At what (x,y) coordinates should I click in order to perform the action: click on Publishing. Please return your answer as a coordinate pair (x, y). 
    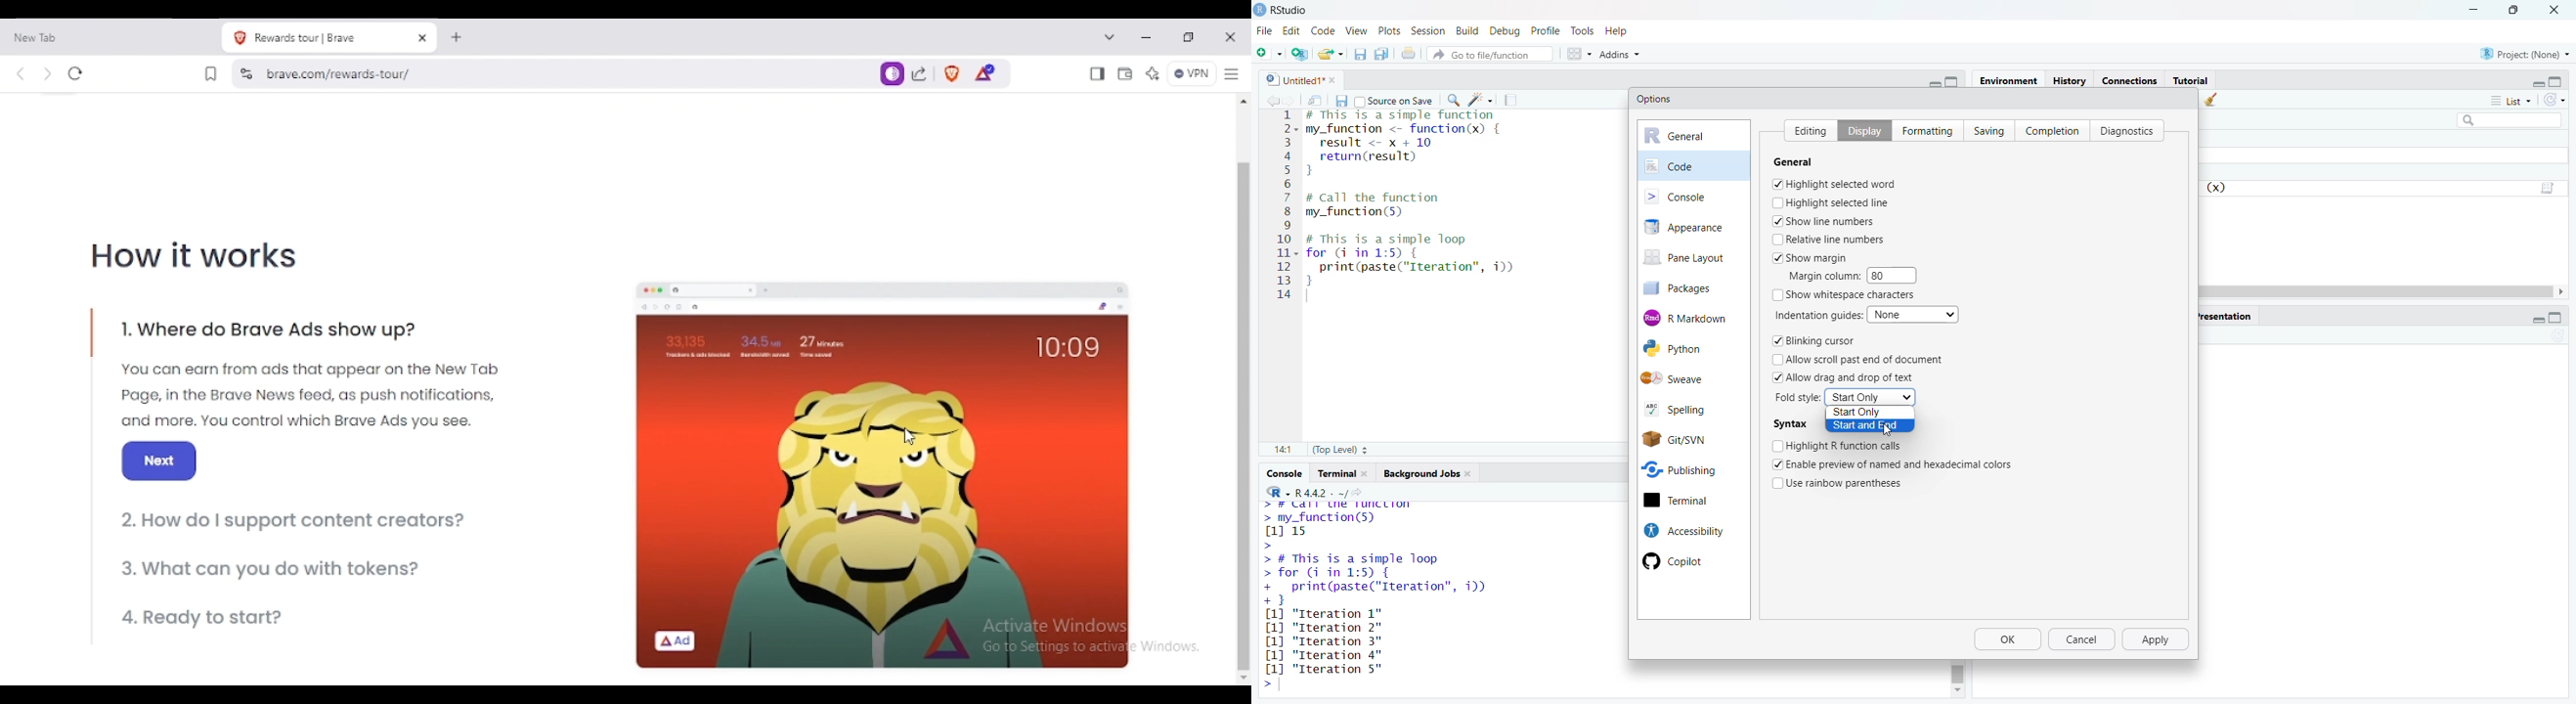
    Looking at the image, I should click on (1690, 468).